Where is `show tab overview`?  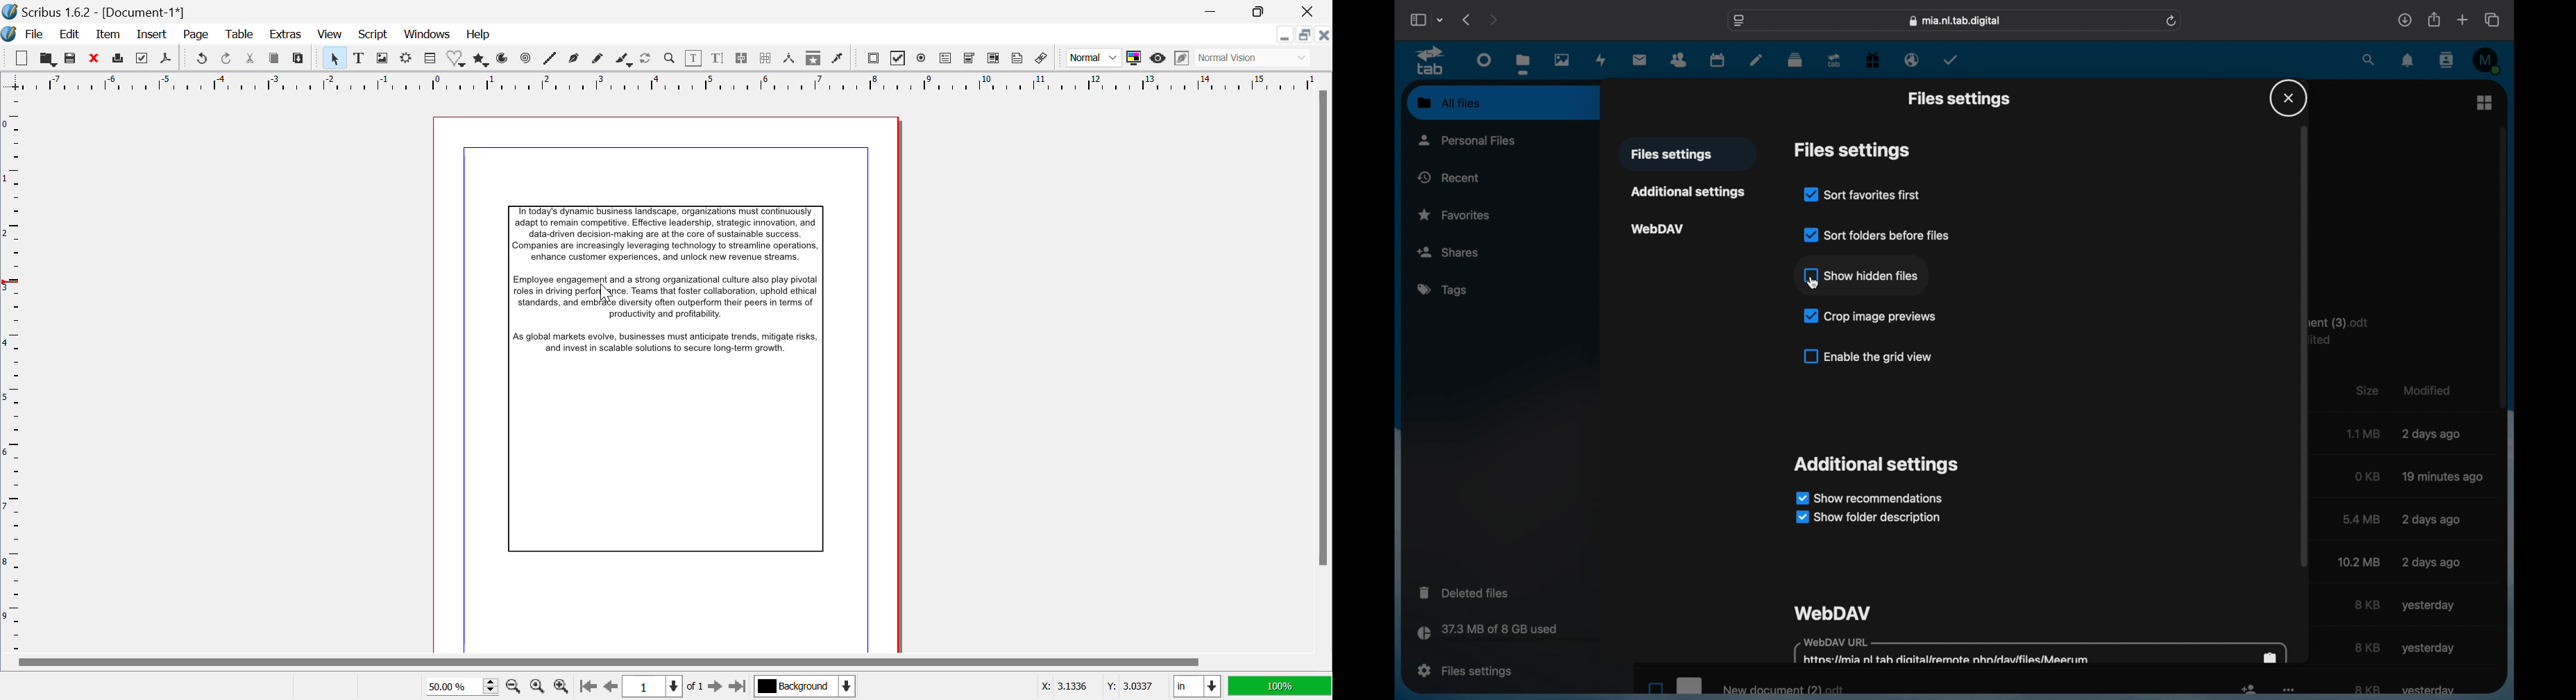
show tab overview is located at coordinates (2493, 20).